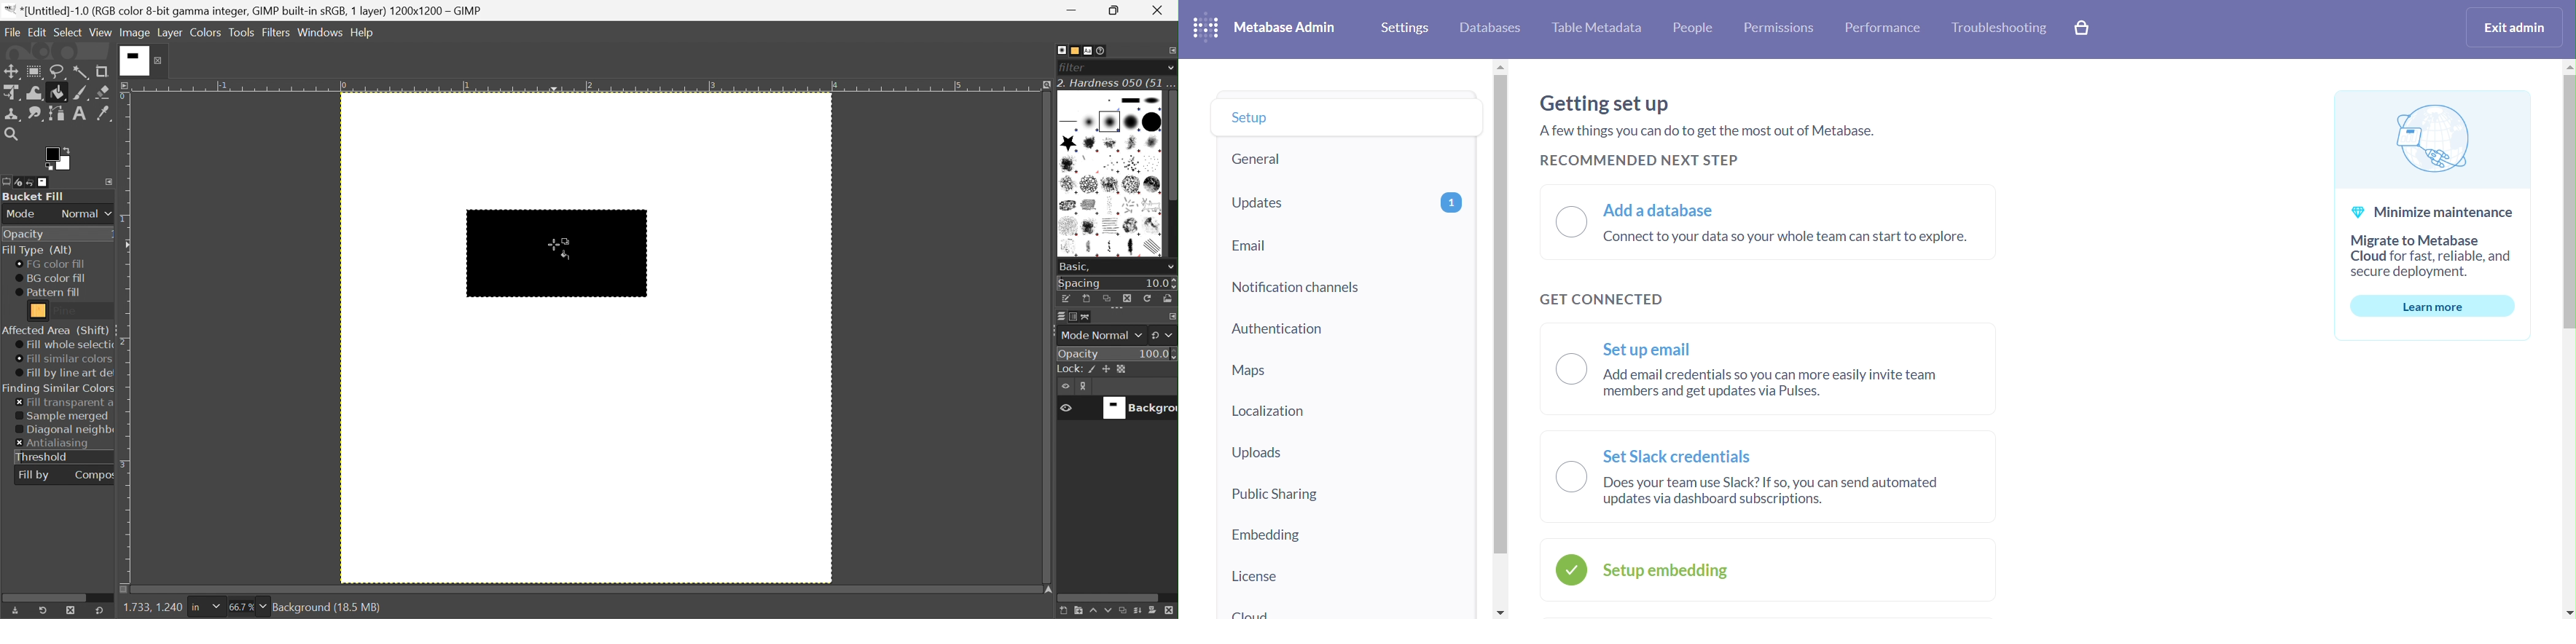  What do you see at coordinates (50, 596) in the screenshot?
I see `Scroll bar` at bounding box center [50, 596].